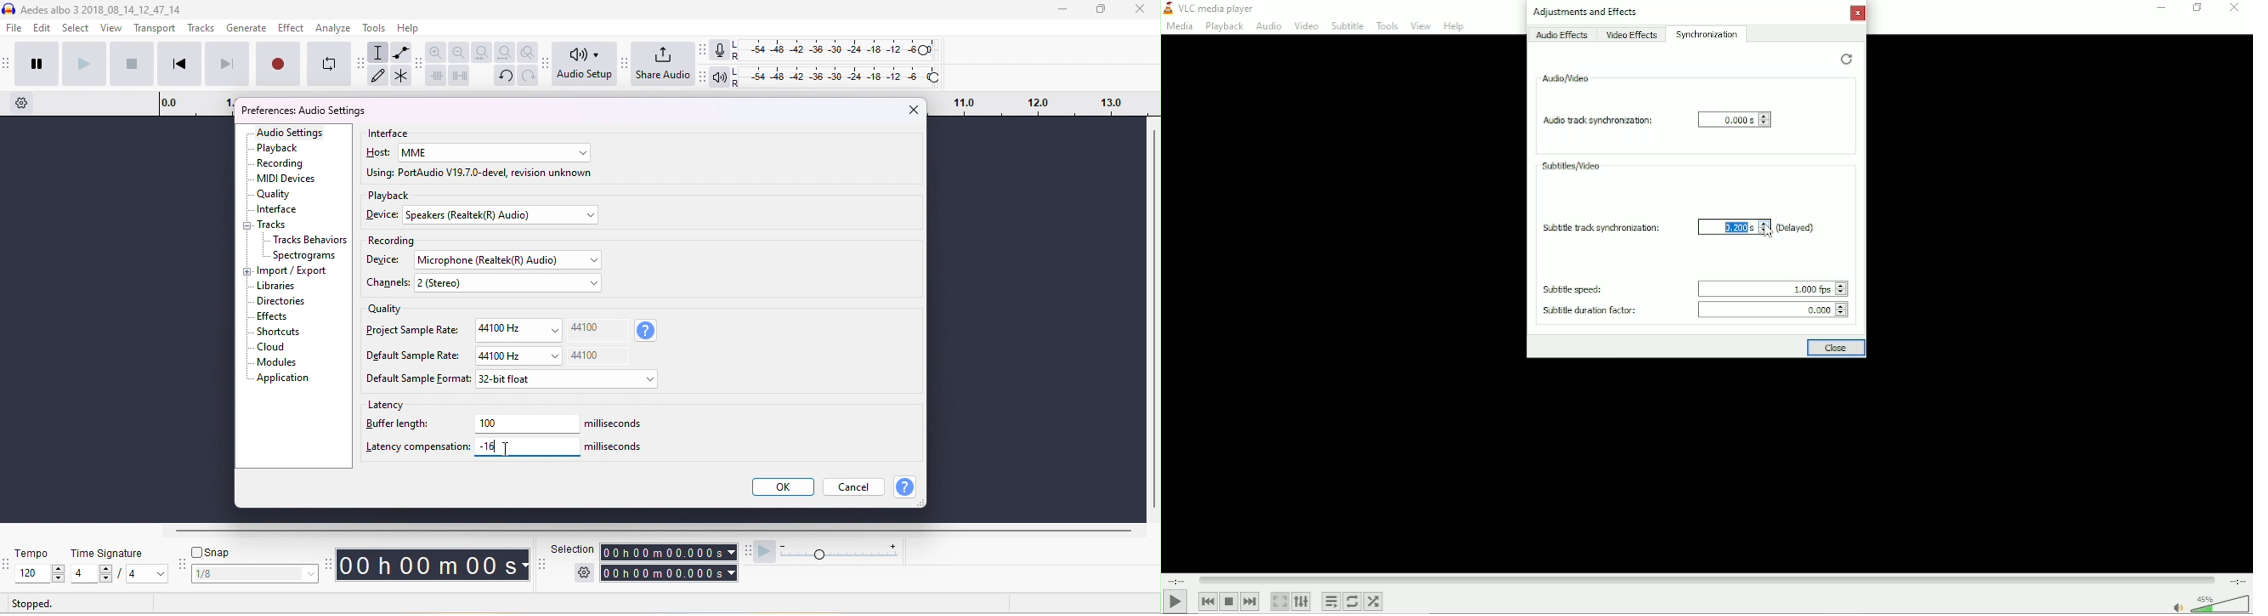 The width and height of the screenshot is (2268, 616). I want to click on 44100Hz, so click(517, 330).